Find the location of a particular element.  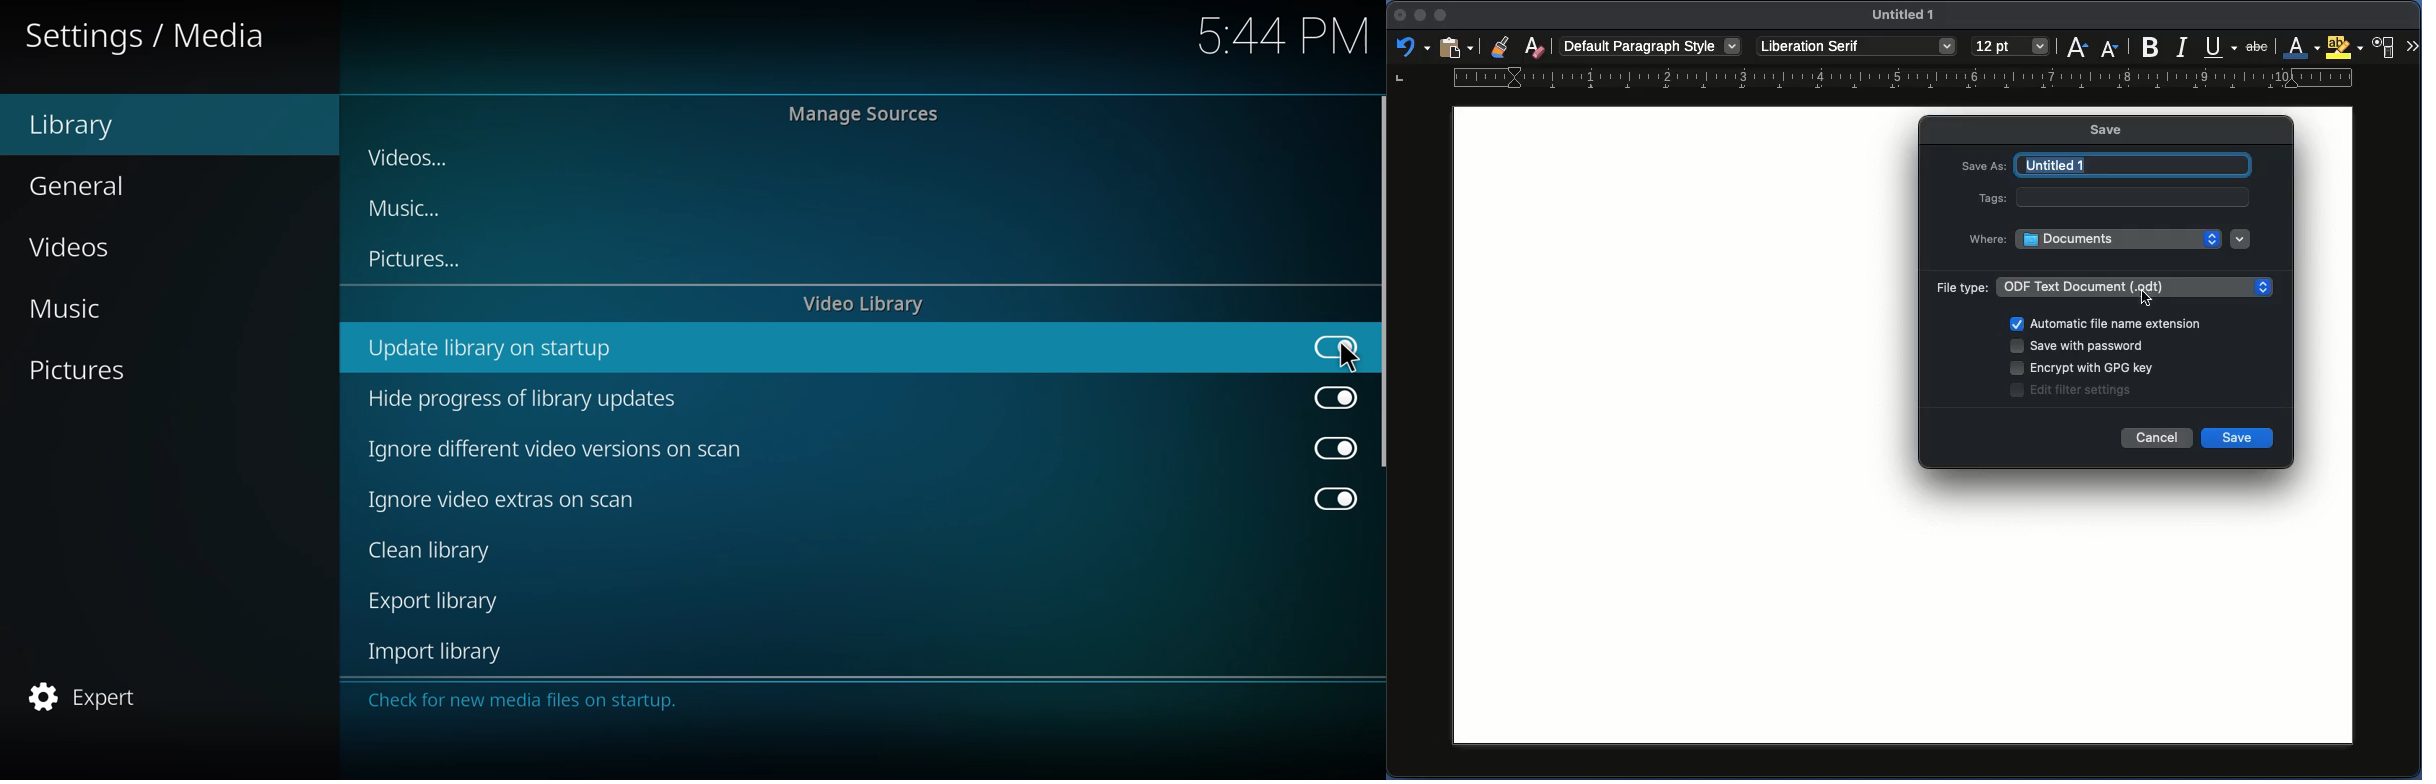

library is located at coordinates (81, 125).